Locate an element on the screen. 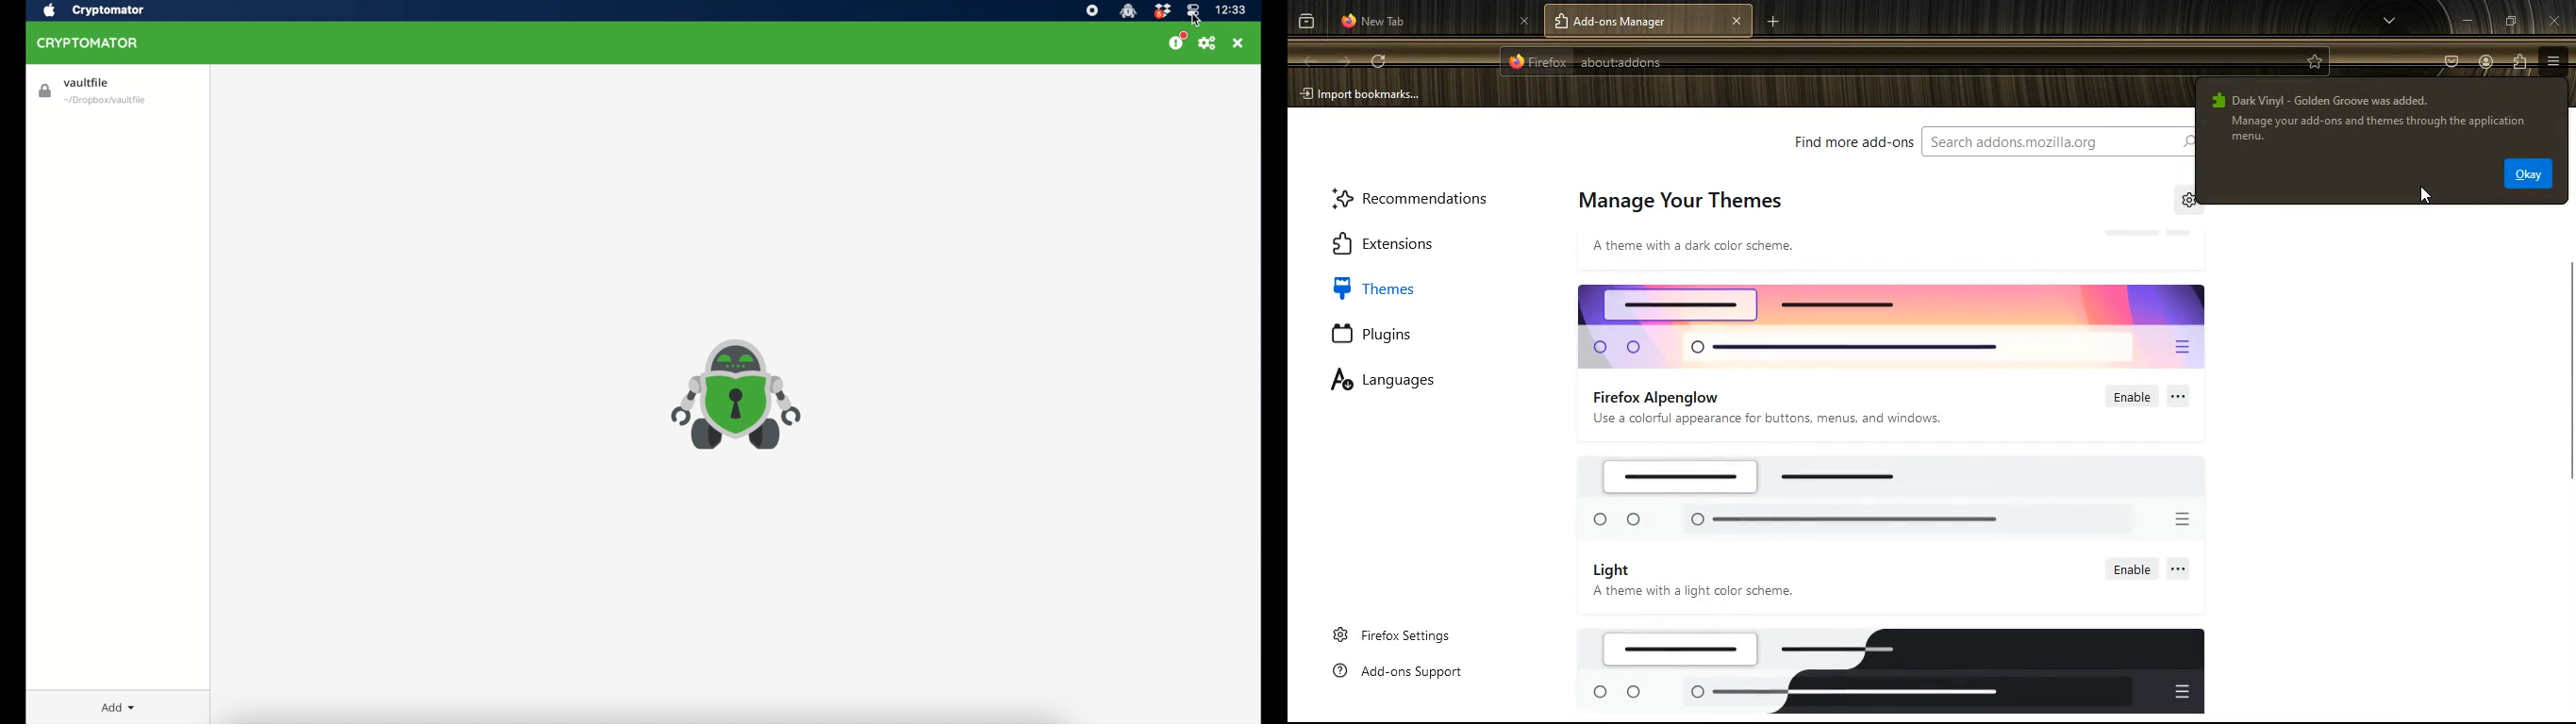  about:addons is located at coordinates (1620, 62).